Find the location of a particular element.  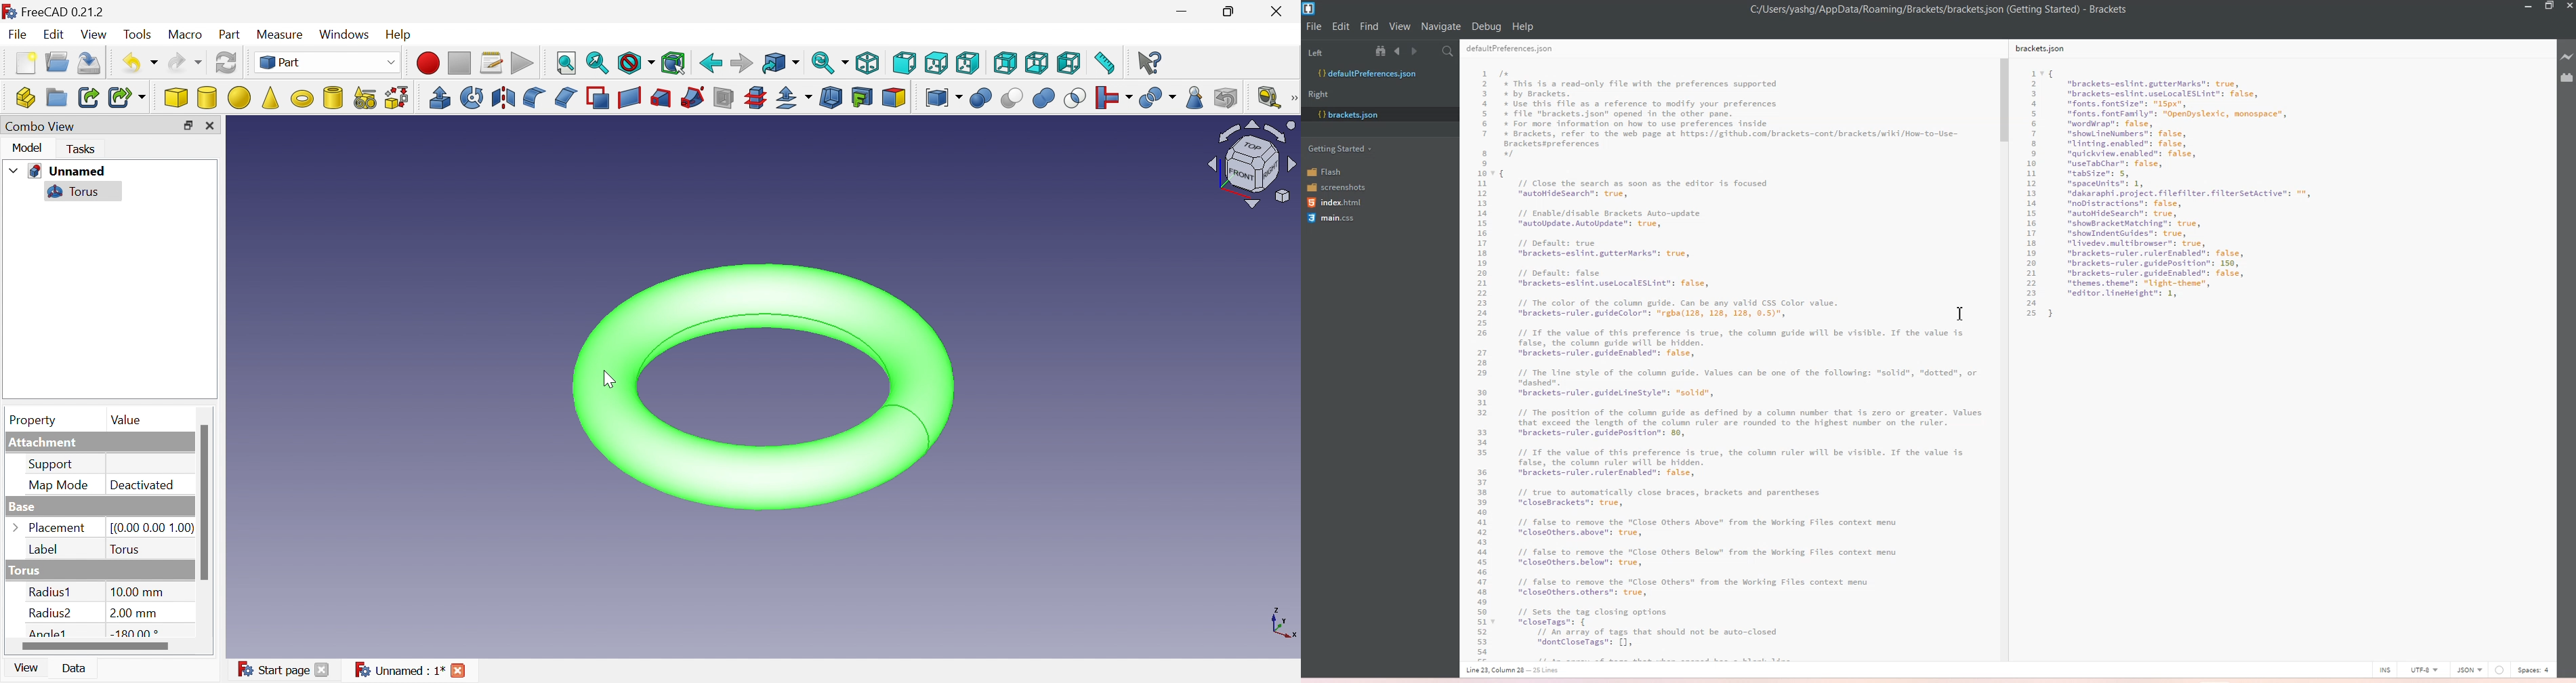

Left is located at coordinates (1068, 61).